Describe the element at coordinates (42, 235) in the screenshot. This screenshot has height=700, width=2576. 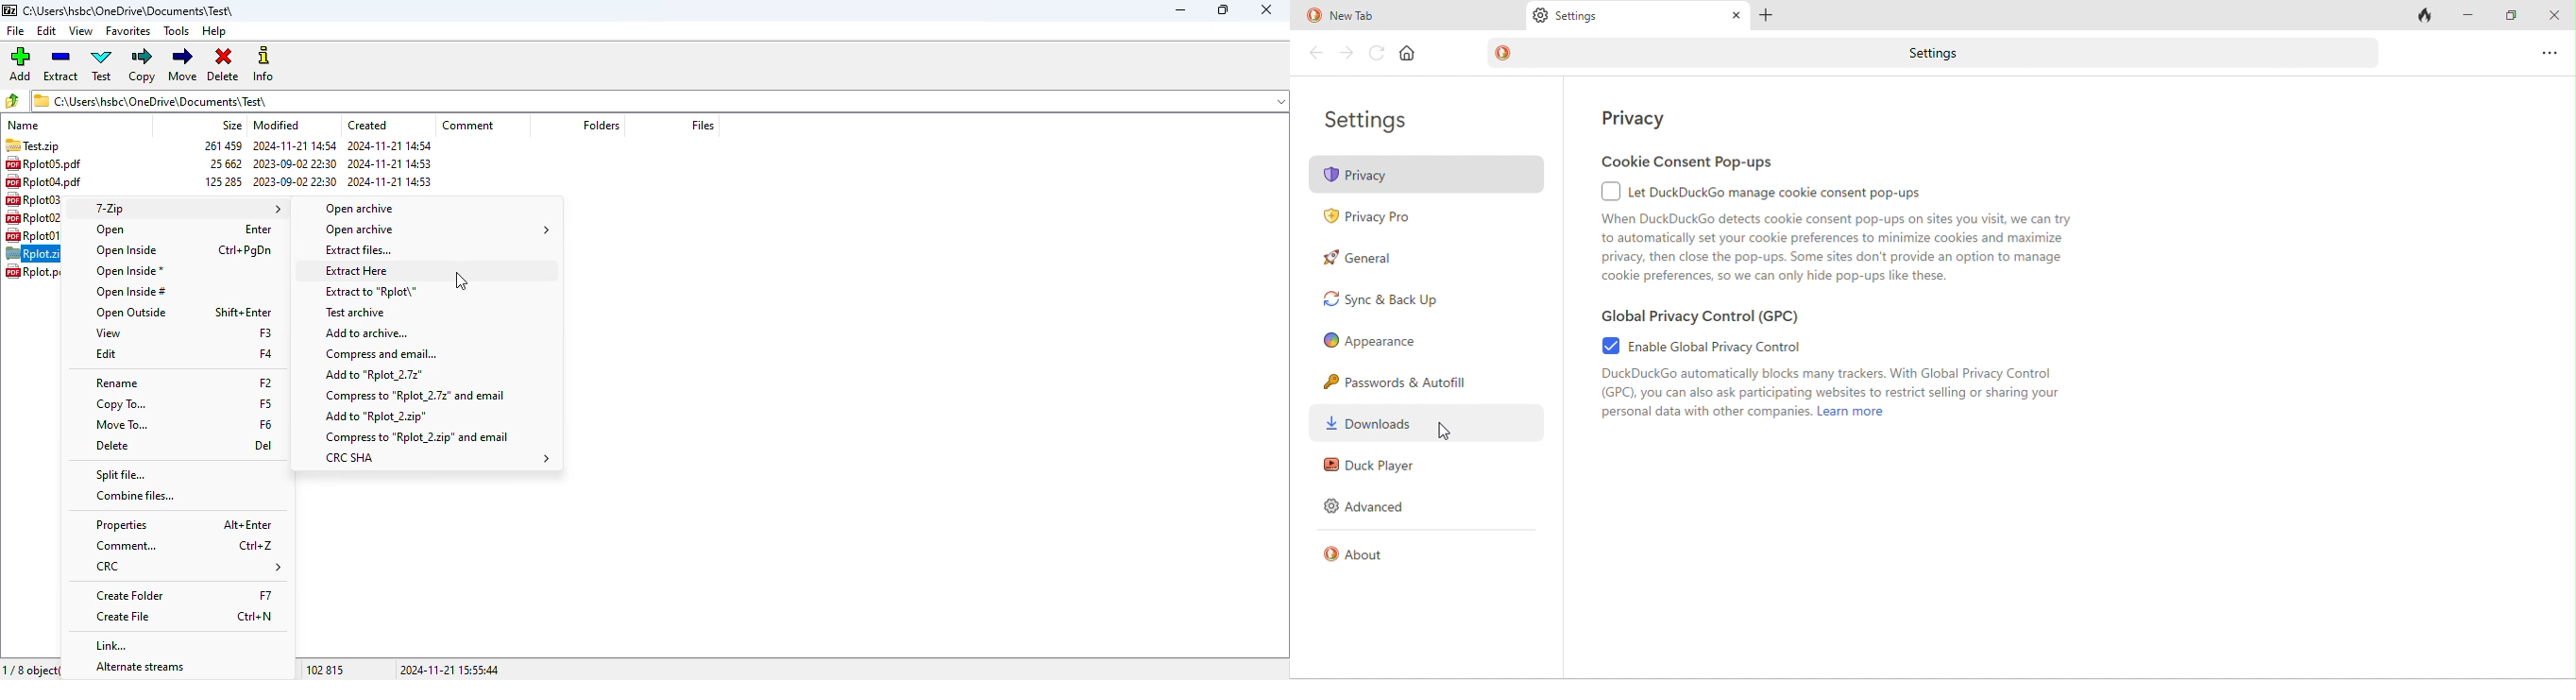
I see `Rplot01.pdf` at that location.